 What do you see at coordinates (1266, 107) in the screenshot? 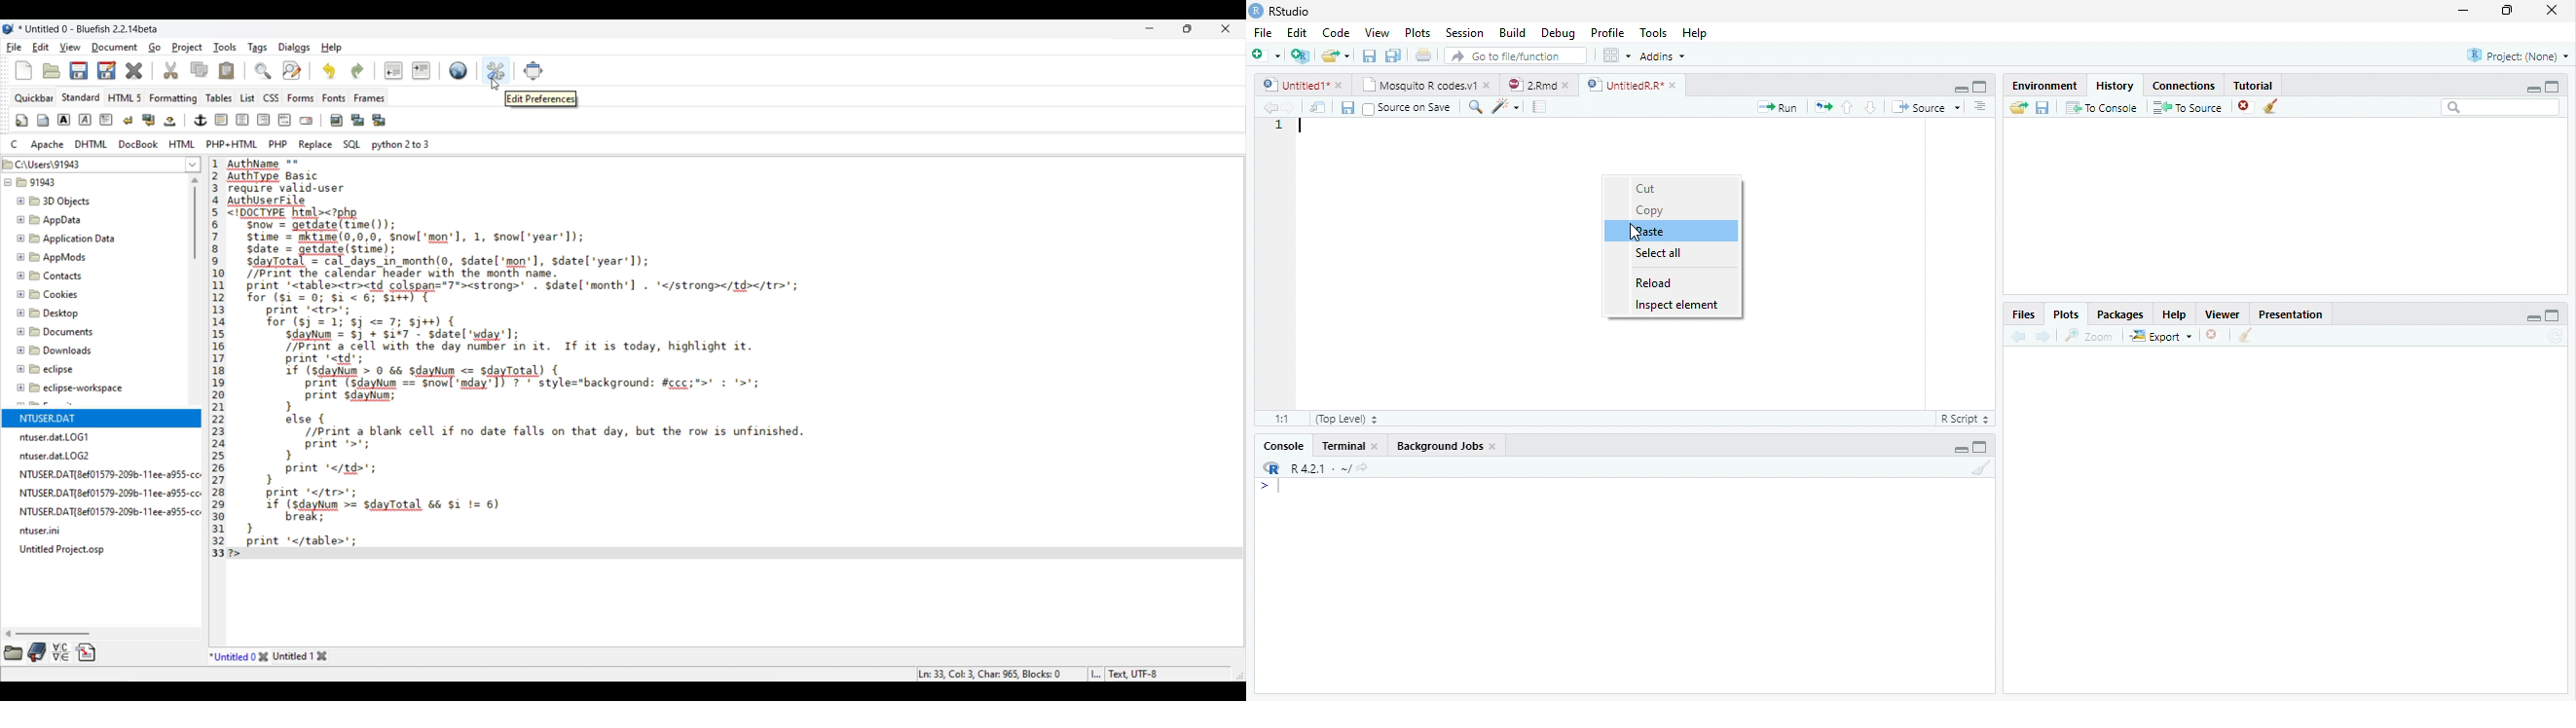
I see `back` at bounding box center [1266, 107].